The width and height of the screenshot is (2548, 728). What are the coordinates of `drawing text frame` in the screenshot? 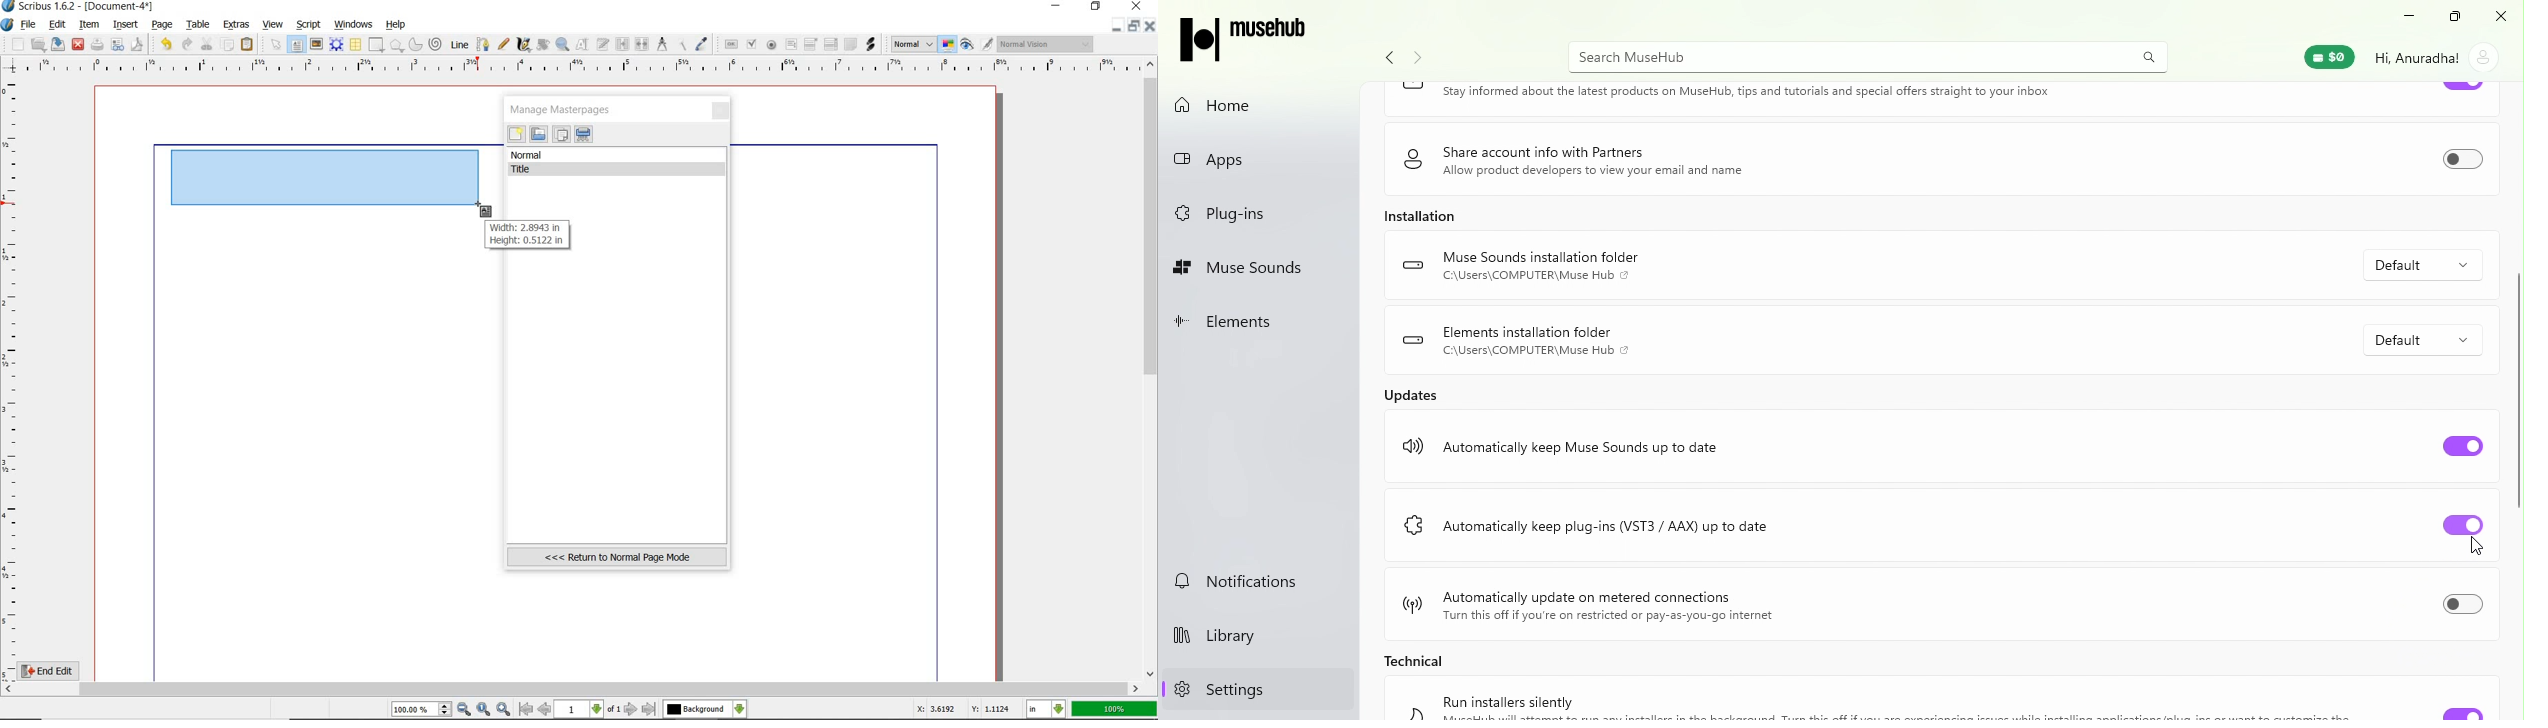 It's located at (328, 178).